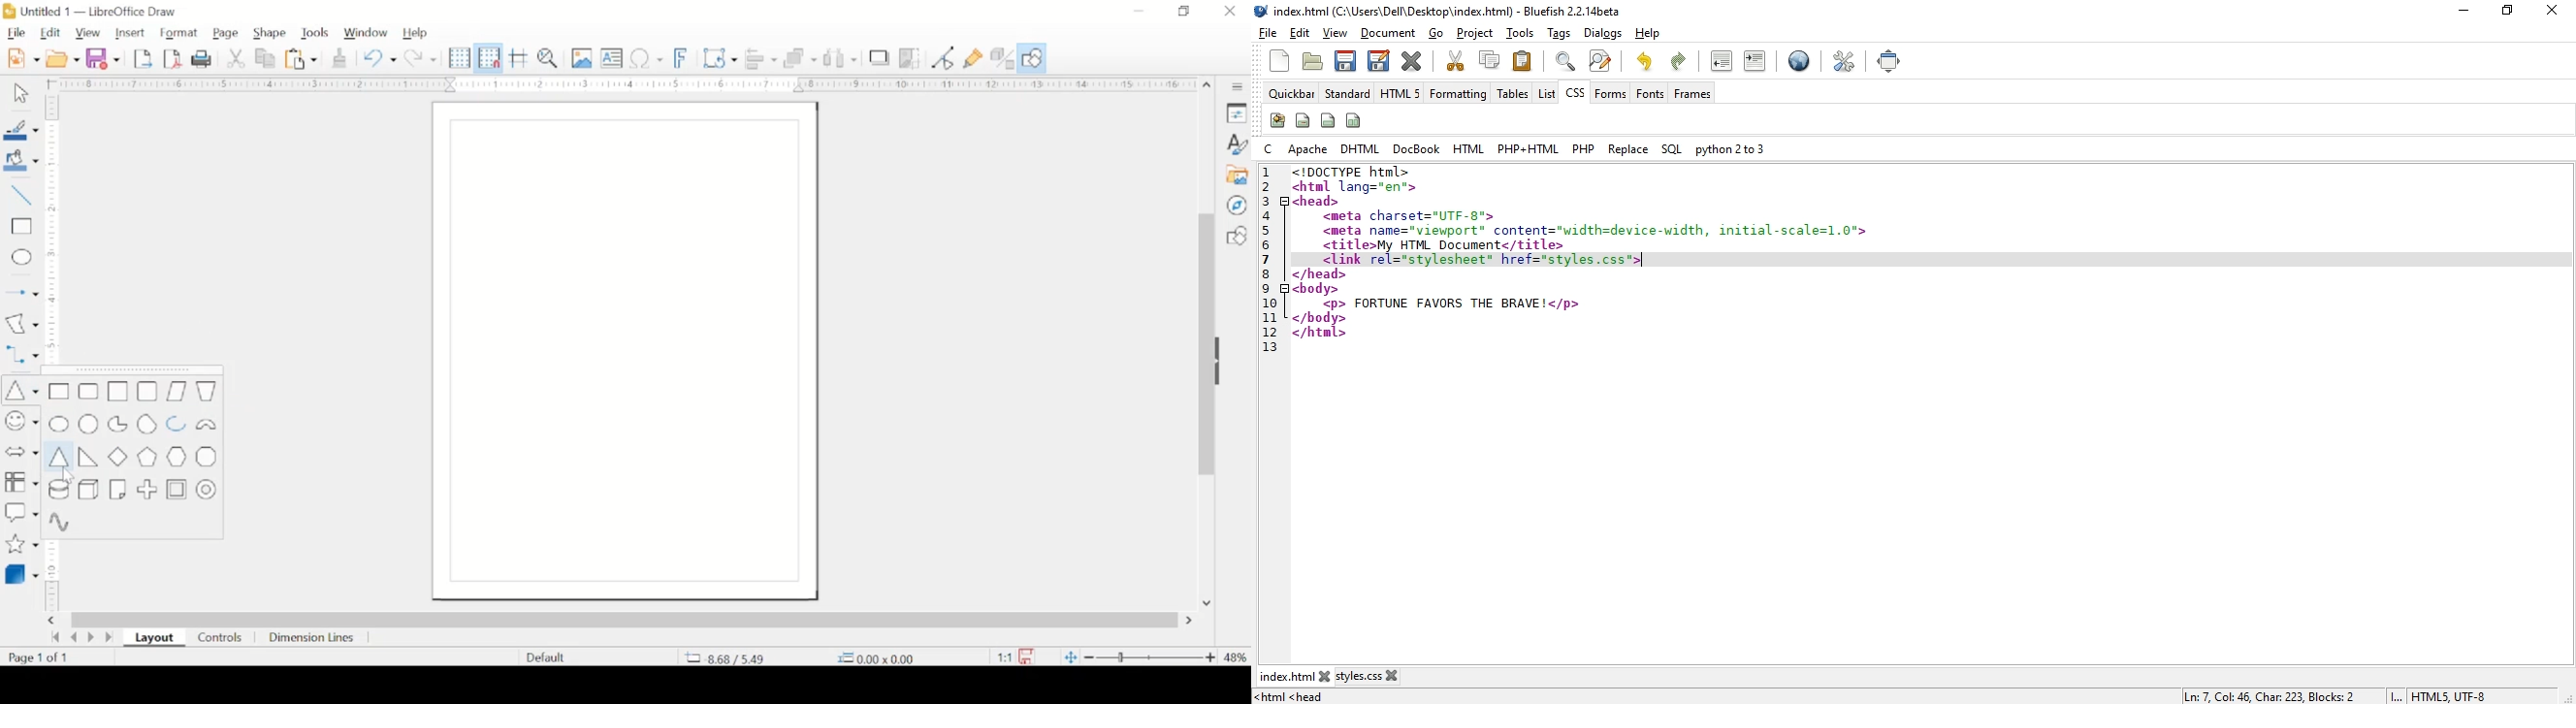 This screenshot has height=728, width=2576. What do you see at coordinates (802, 58) in the screenshot?
I see `arrange` at bounding box center [802, 58].